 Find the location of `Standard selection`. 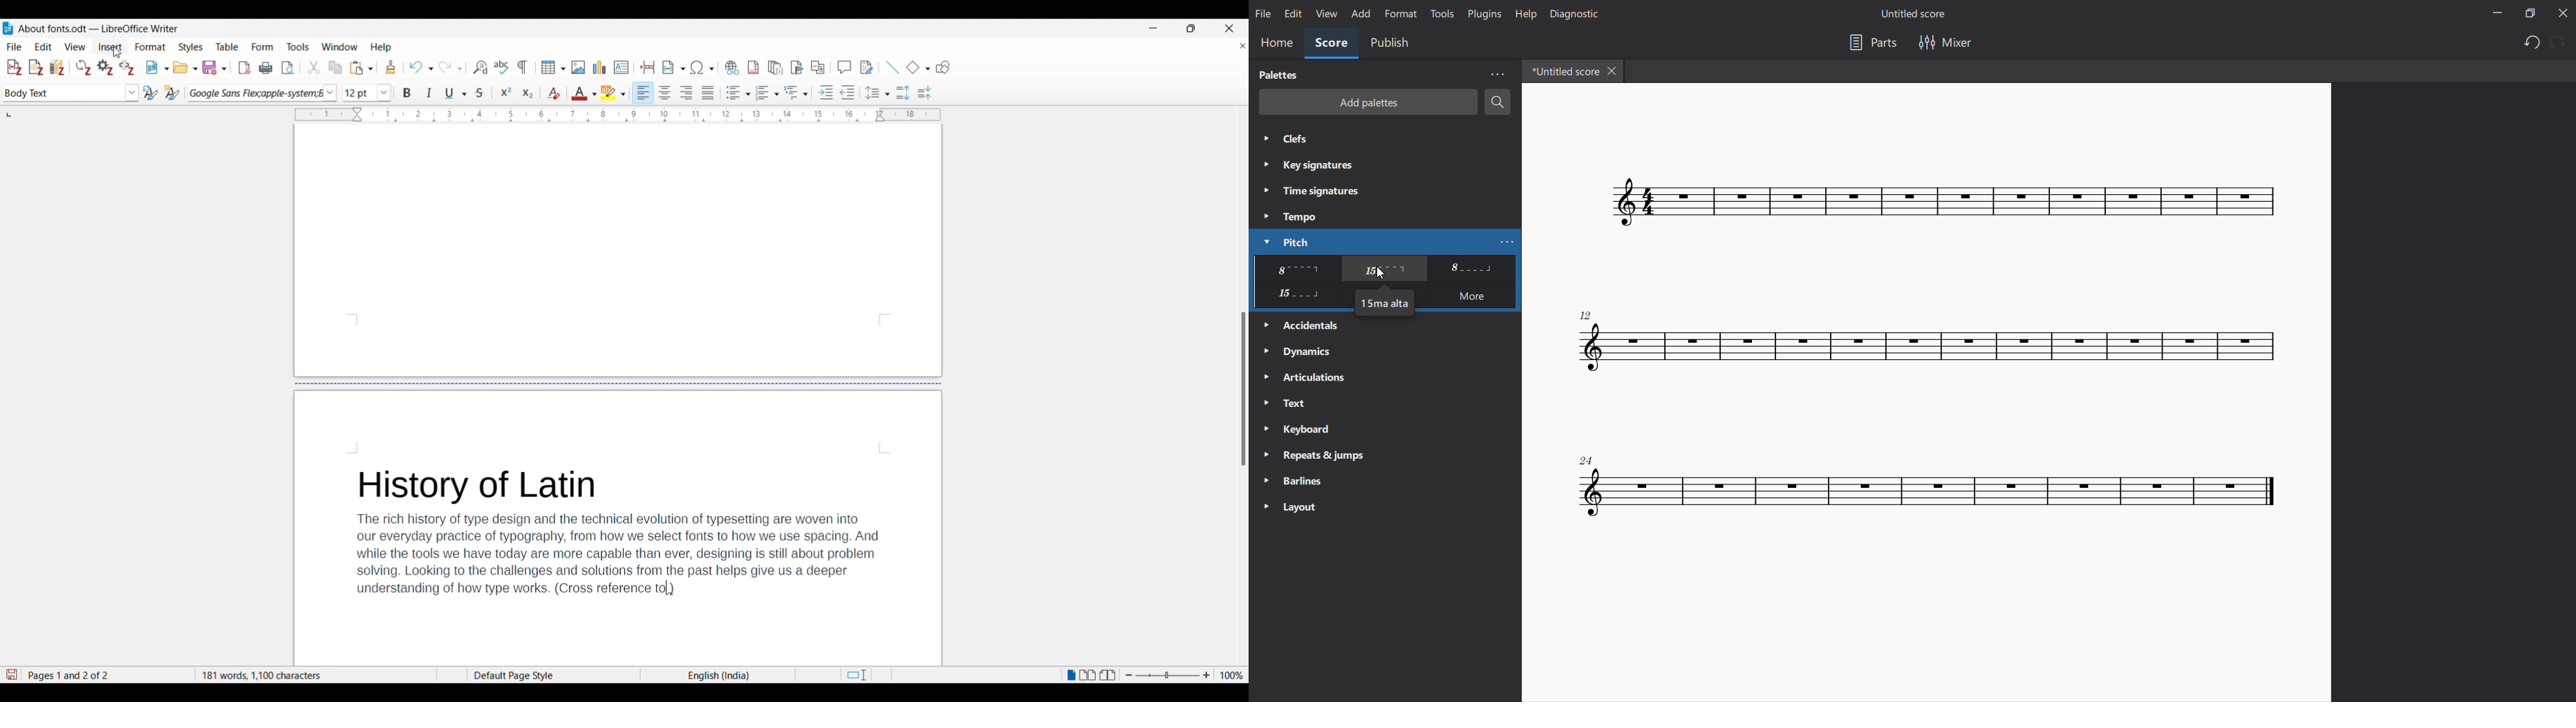

Standard selection is located at coordinates (856, 676).